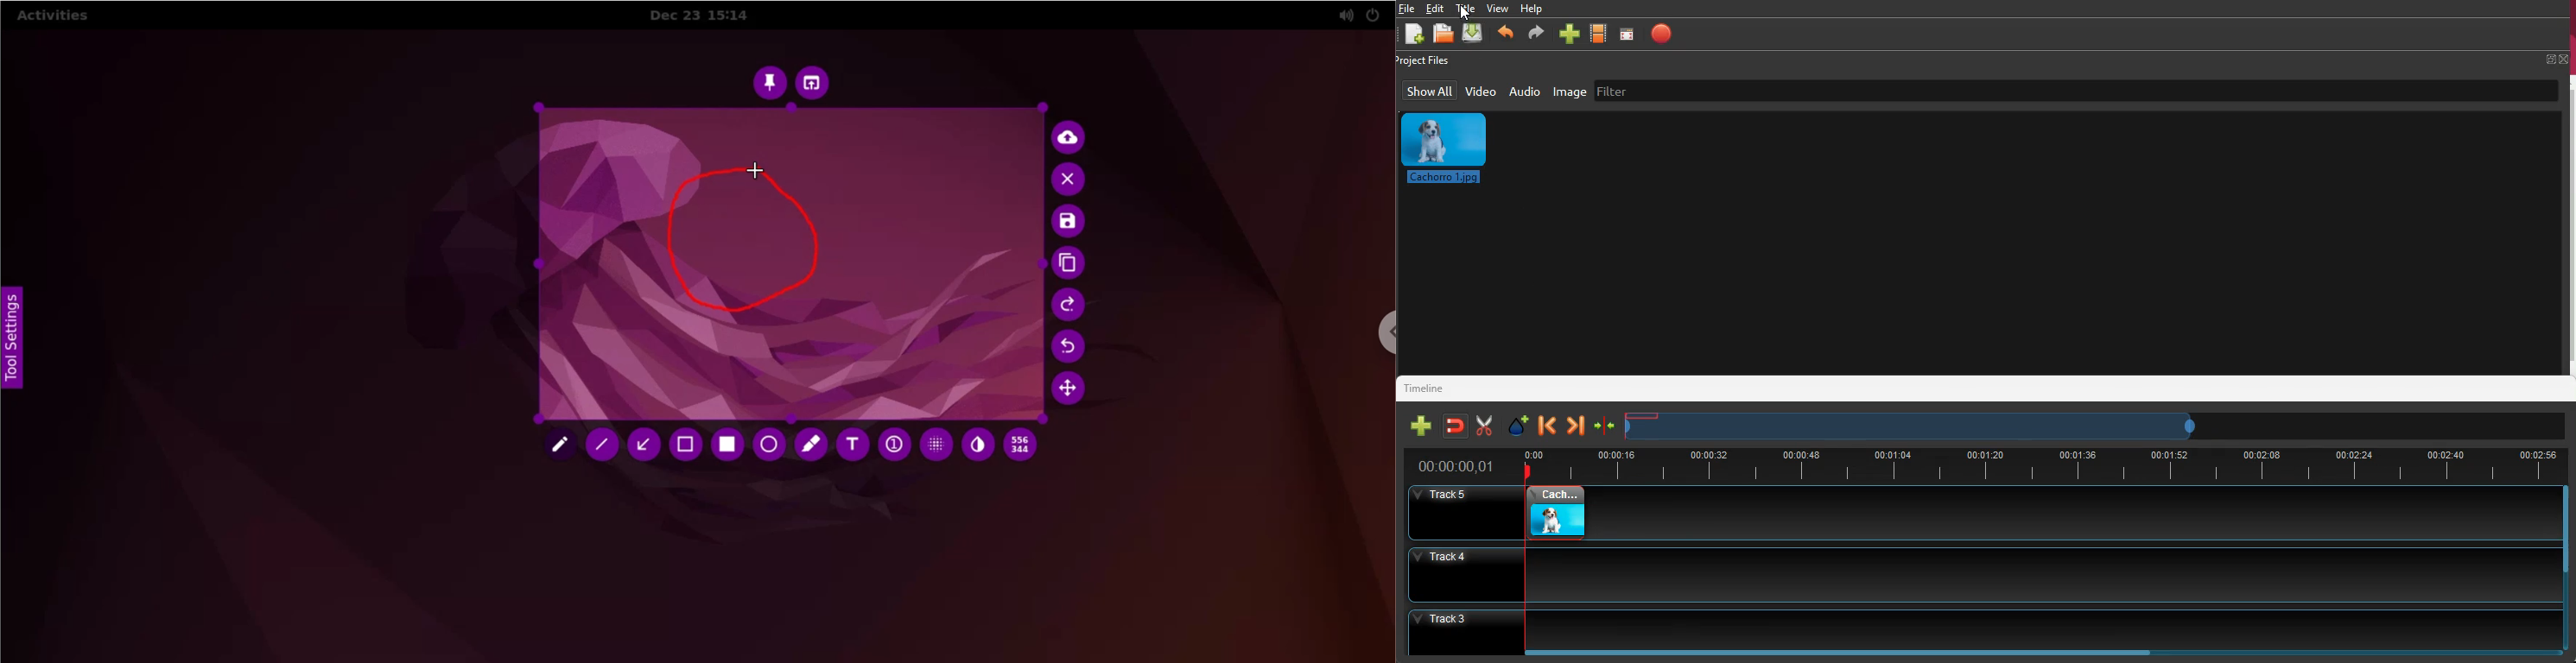 This screenshot has width=2576, height=672. Describe the element at coordinates (1071, 308) in the screenshot. I see `redo` at that location.